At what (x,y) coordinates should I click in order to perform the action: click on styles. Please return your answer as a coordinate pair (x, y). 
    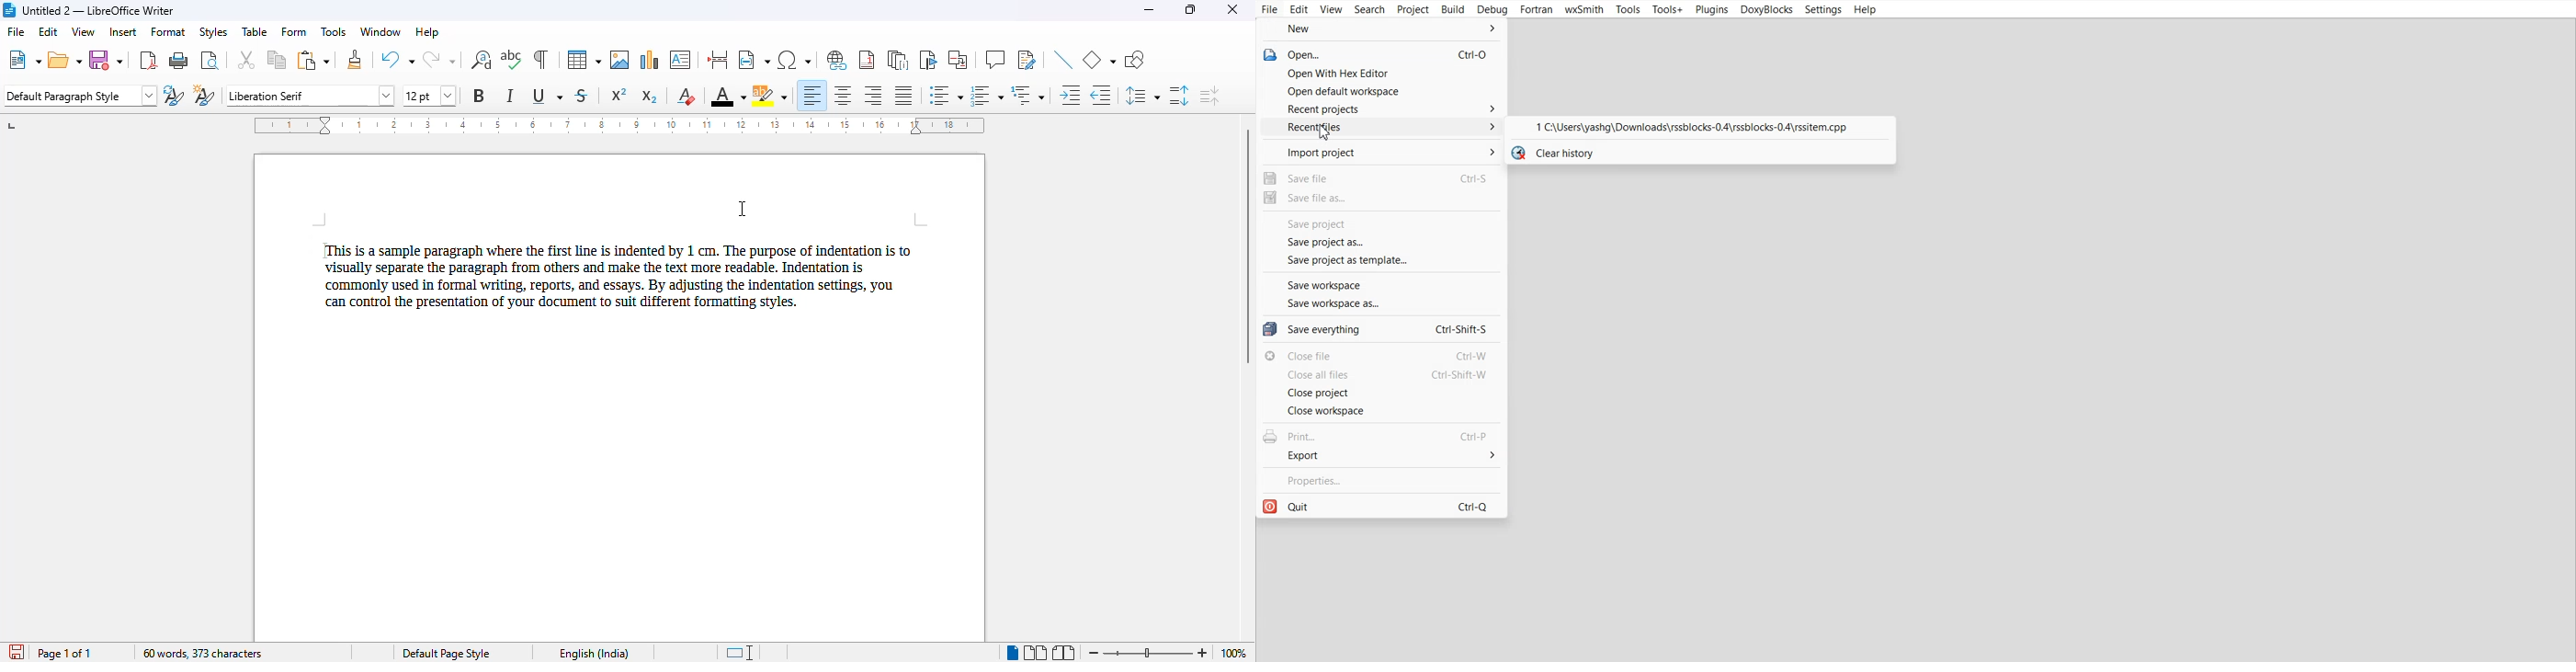
    Looking at the image, I should click on (212, 31).